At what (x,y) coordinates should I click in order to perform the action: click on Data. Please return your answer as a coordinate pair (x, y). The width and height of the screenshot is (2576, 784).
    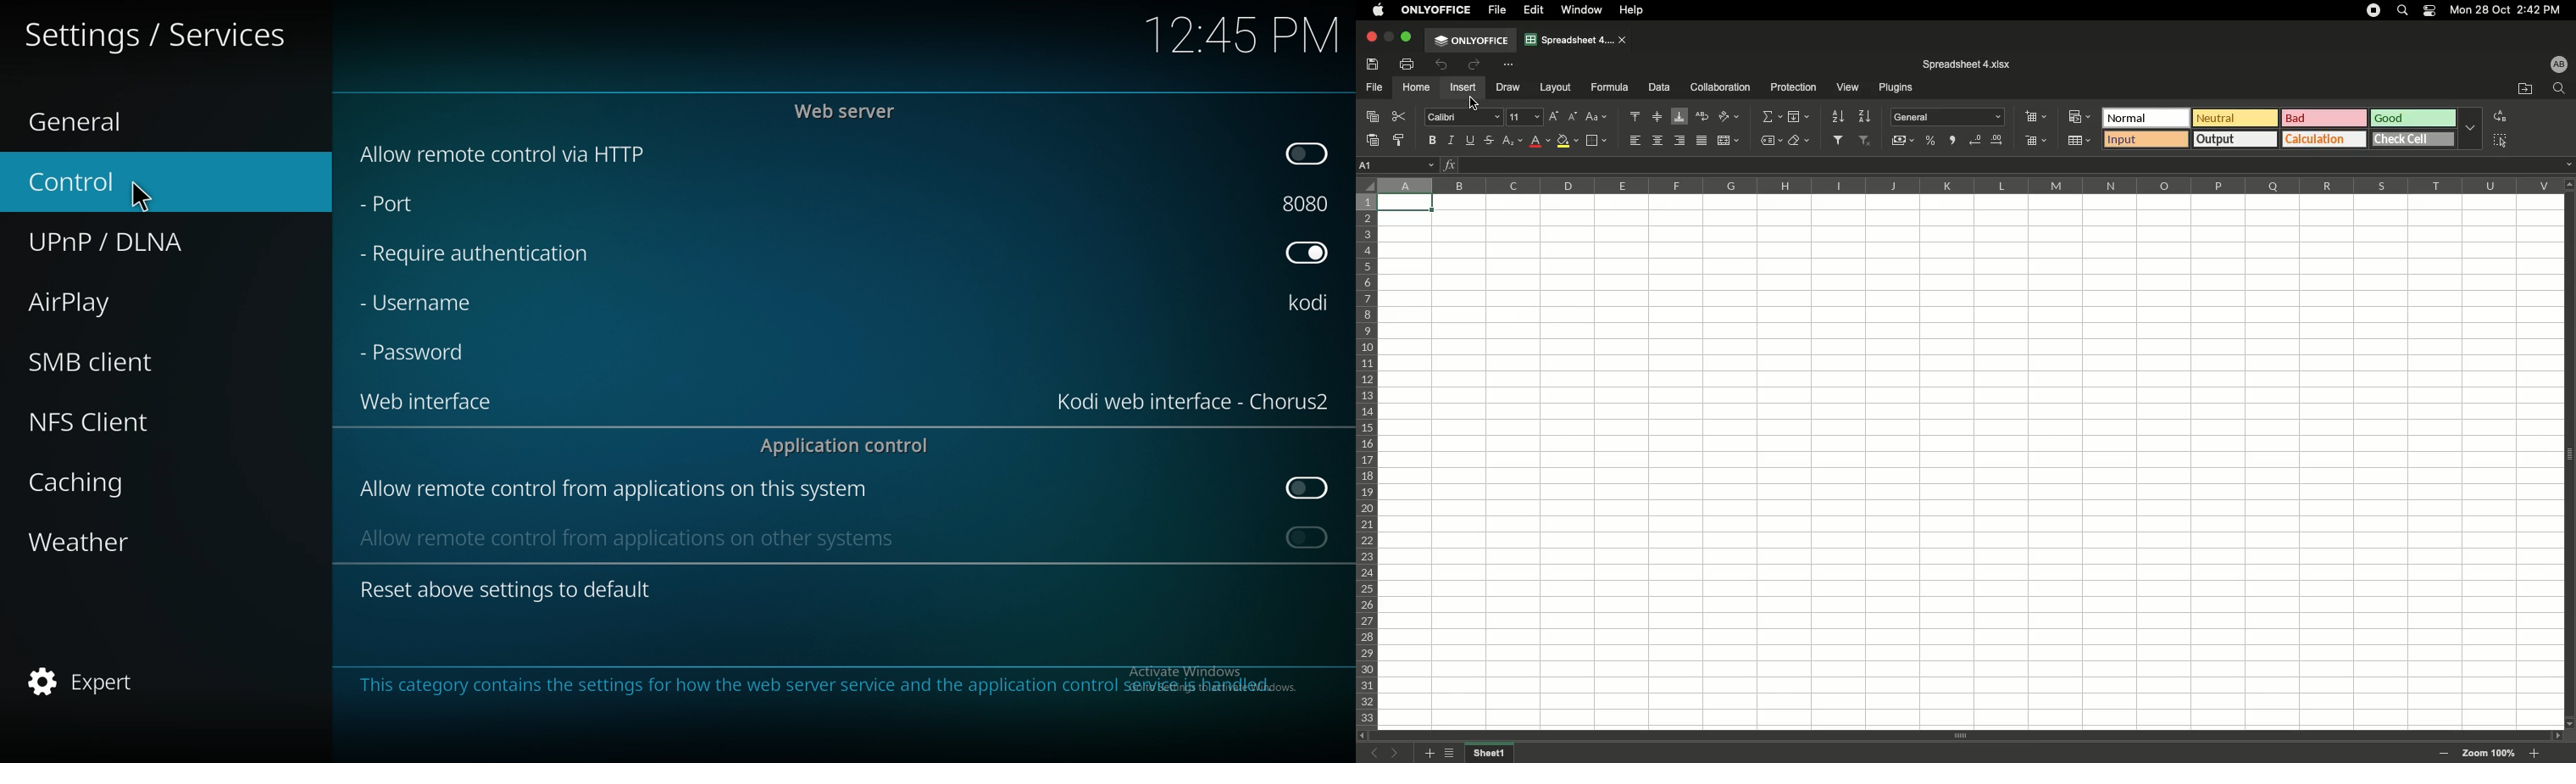
    Looking at the image, I should click on (1659, 86).